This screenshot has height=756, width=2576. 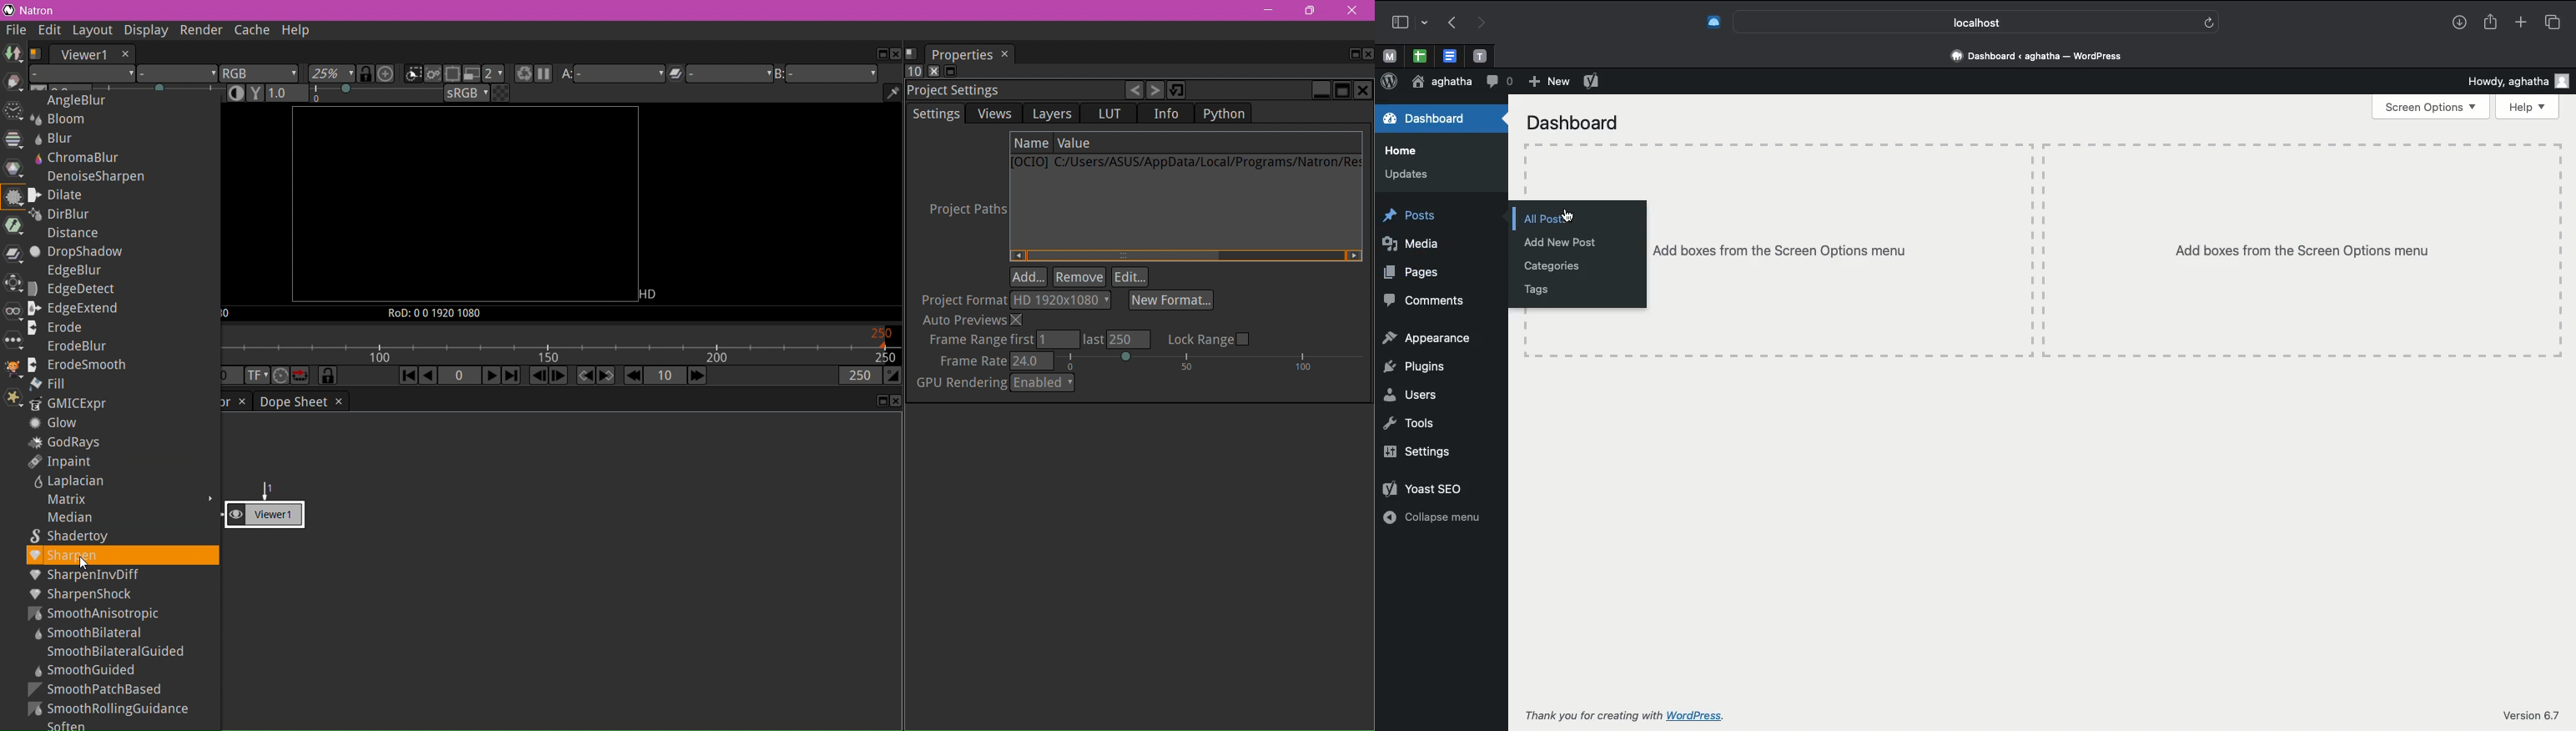 I want to click on Tags, so click(x=1527, y=291).